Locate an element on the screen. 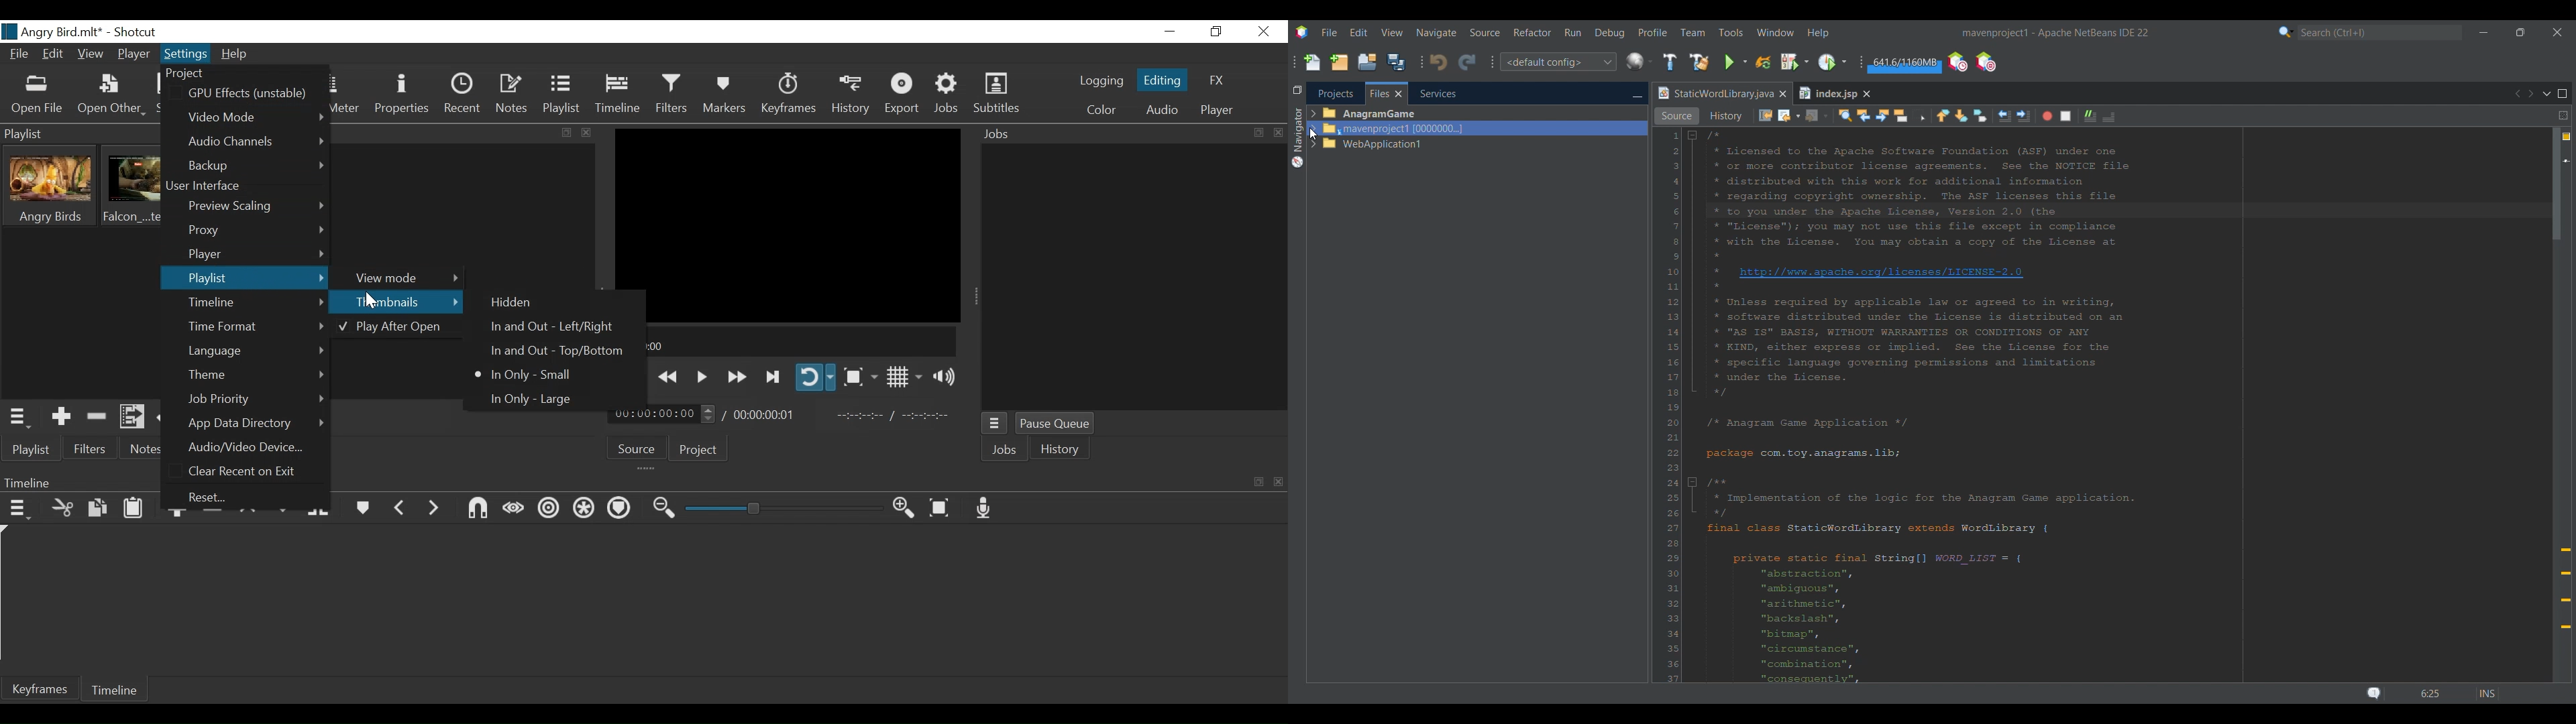  Recent is located at coordinates (462, 96).